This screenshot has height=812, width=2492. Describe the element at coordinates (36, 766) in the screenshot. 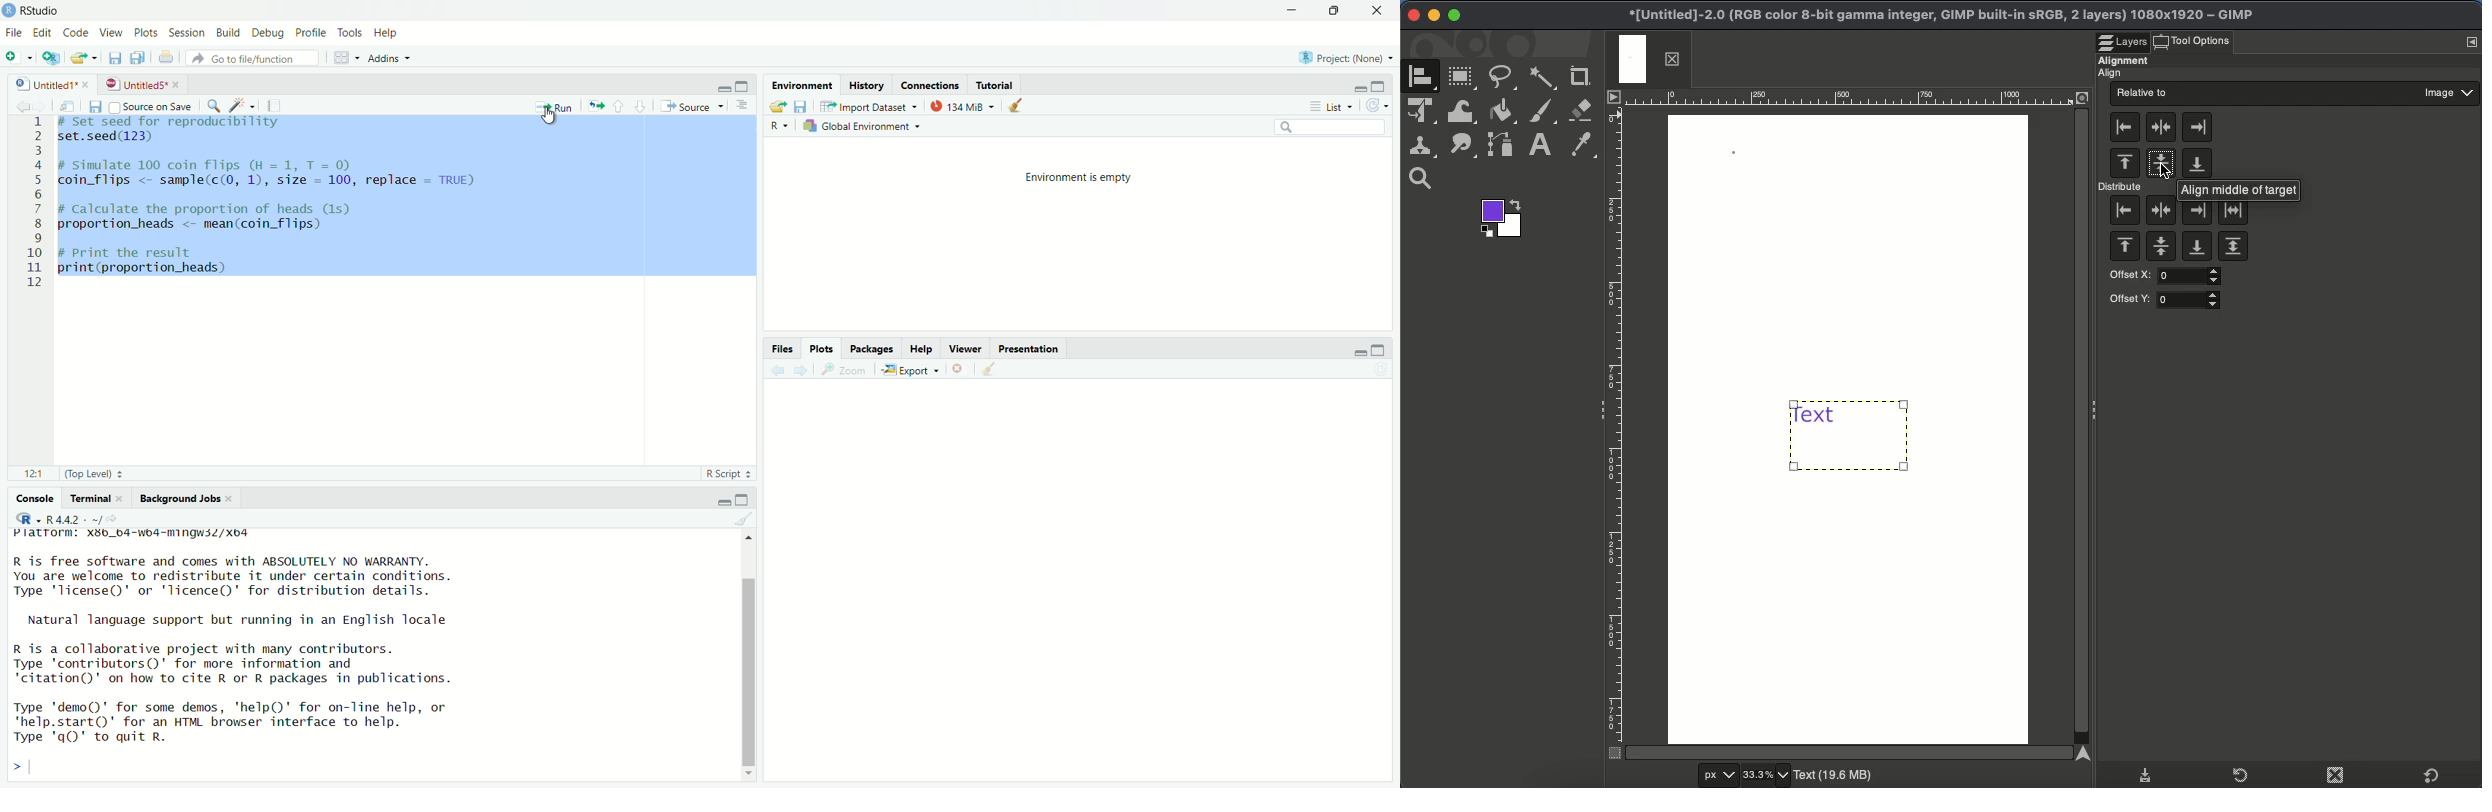

I see `typing cursor` at that location.